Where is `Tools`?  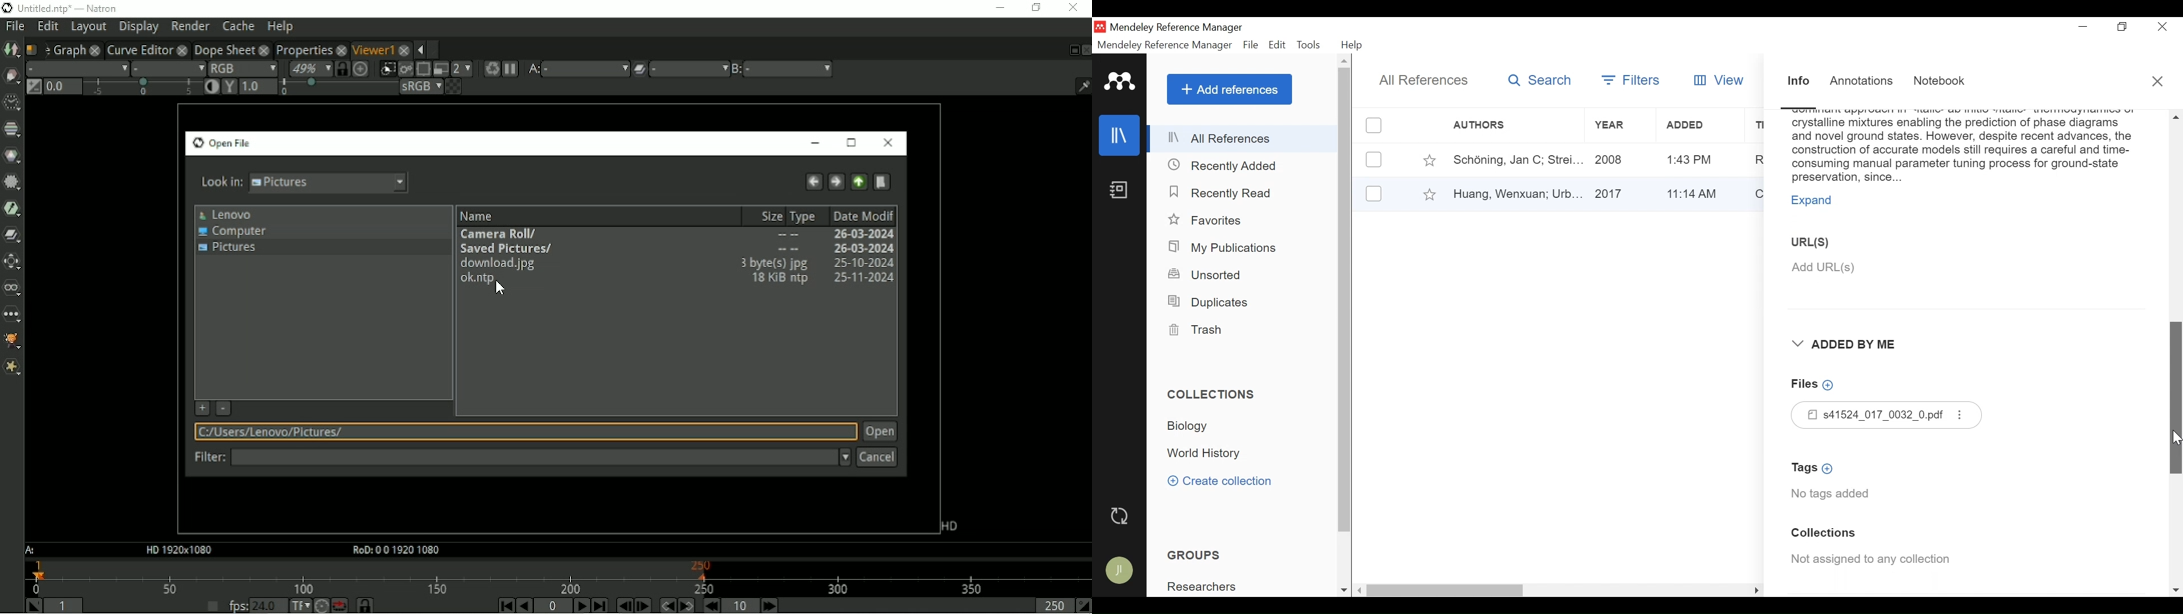 Tools is located at coordinates (1309, 45).